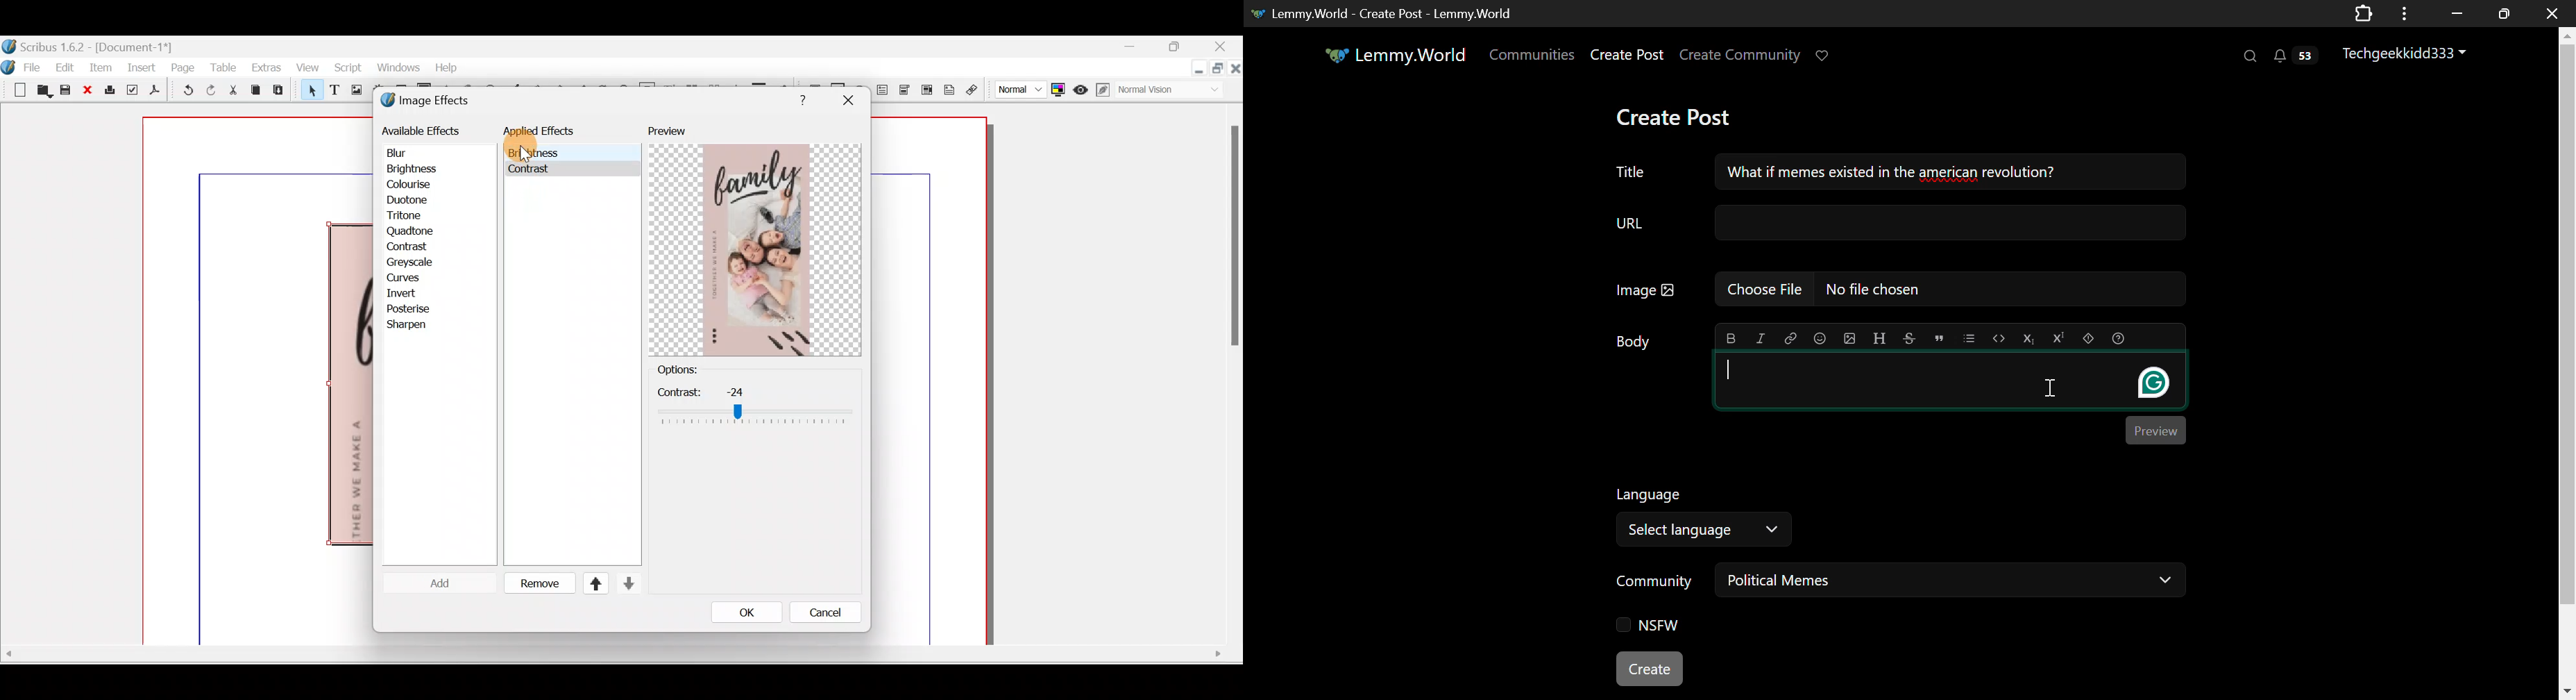  Describe the element at coordinates (1236, 71) in the screenshot. I see `Close` at that location.